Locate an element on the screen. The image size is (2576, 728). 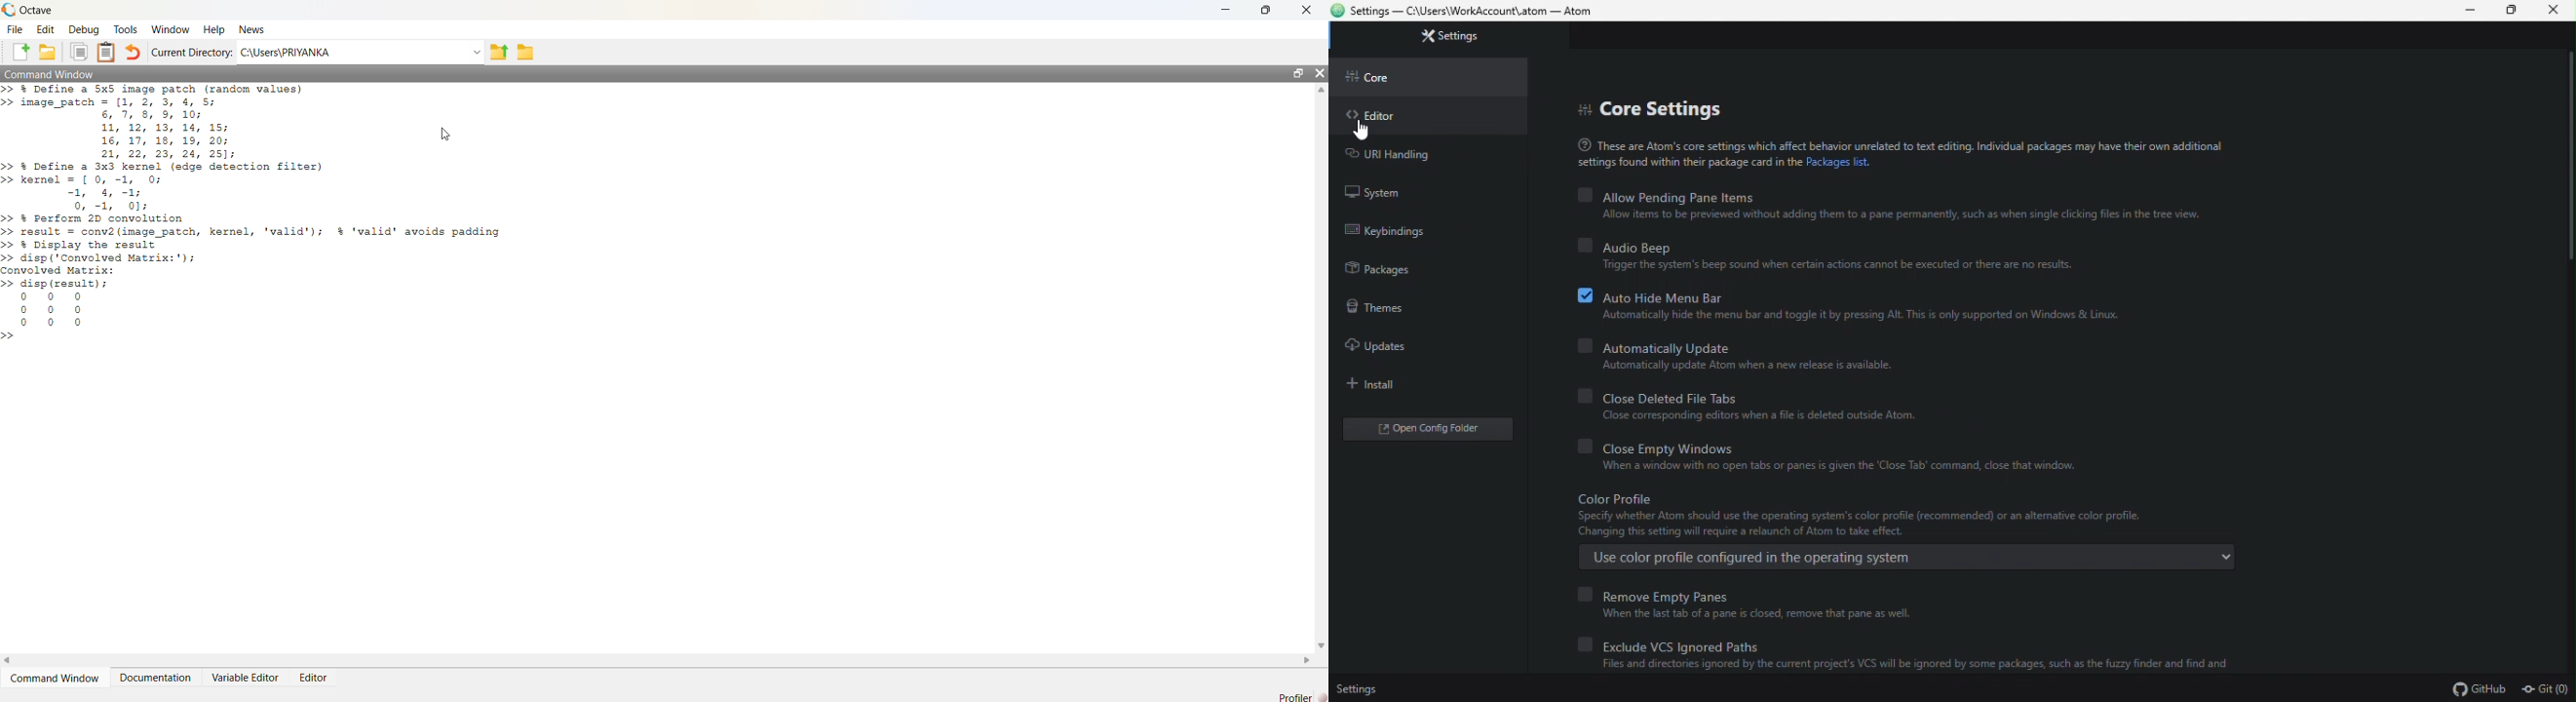
Current Directory: is located at coordinates (191, 52).